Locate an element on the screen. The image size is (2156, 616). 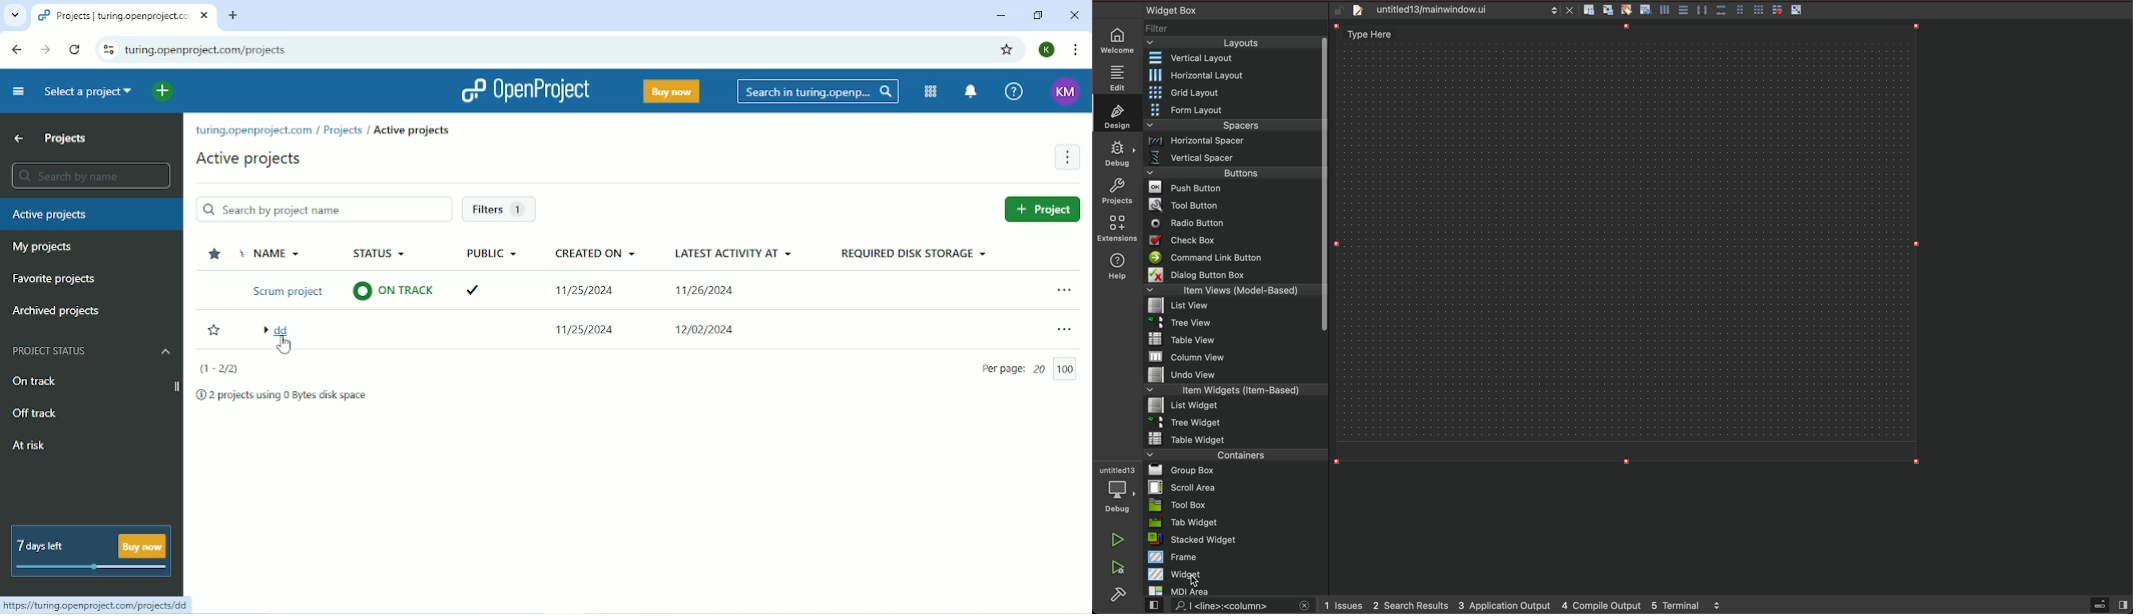
Required disk storage is located at coordinates (913, 252).